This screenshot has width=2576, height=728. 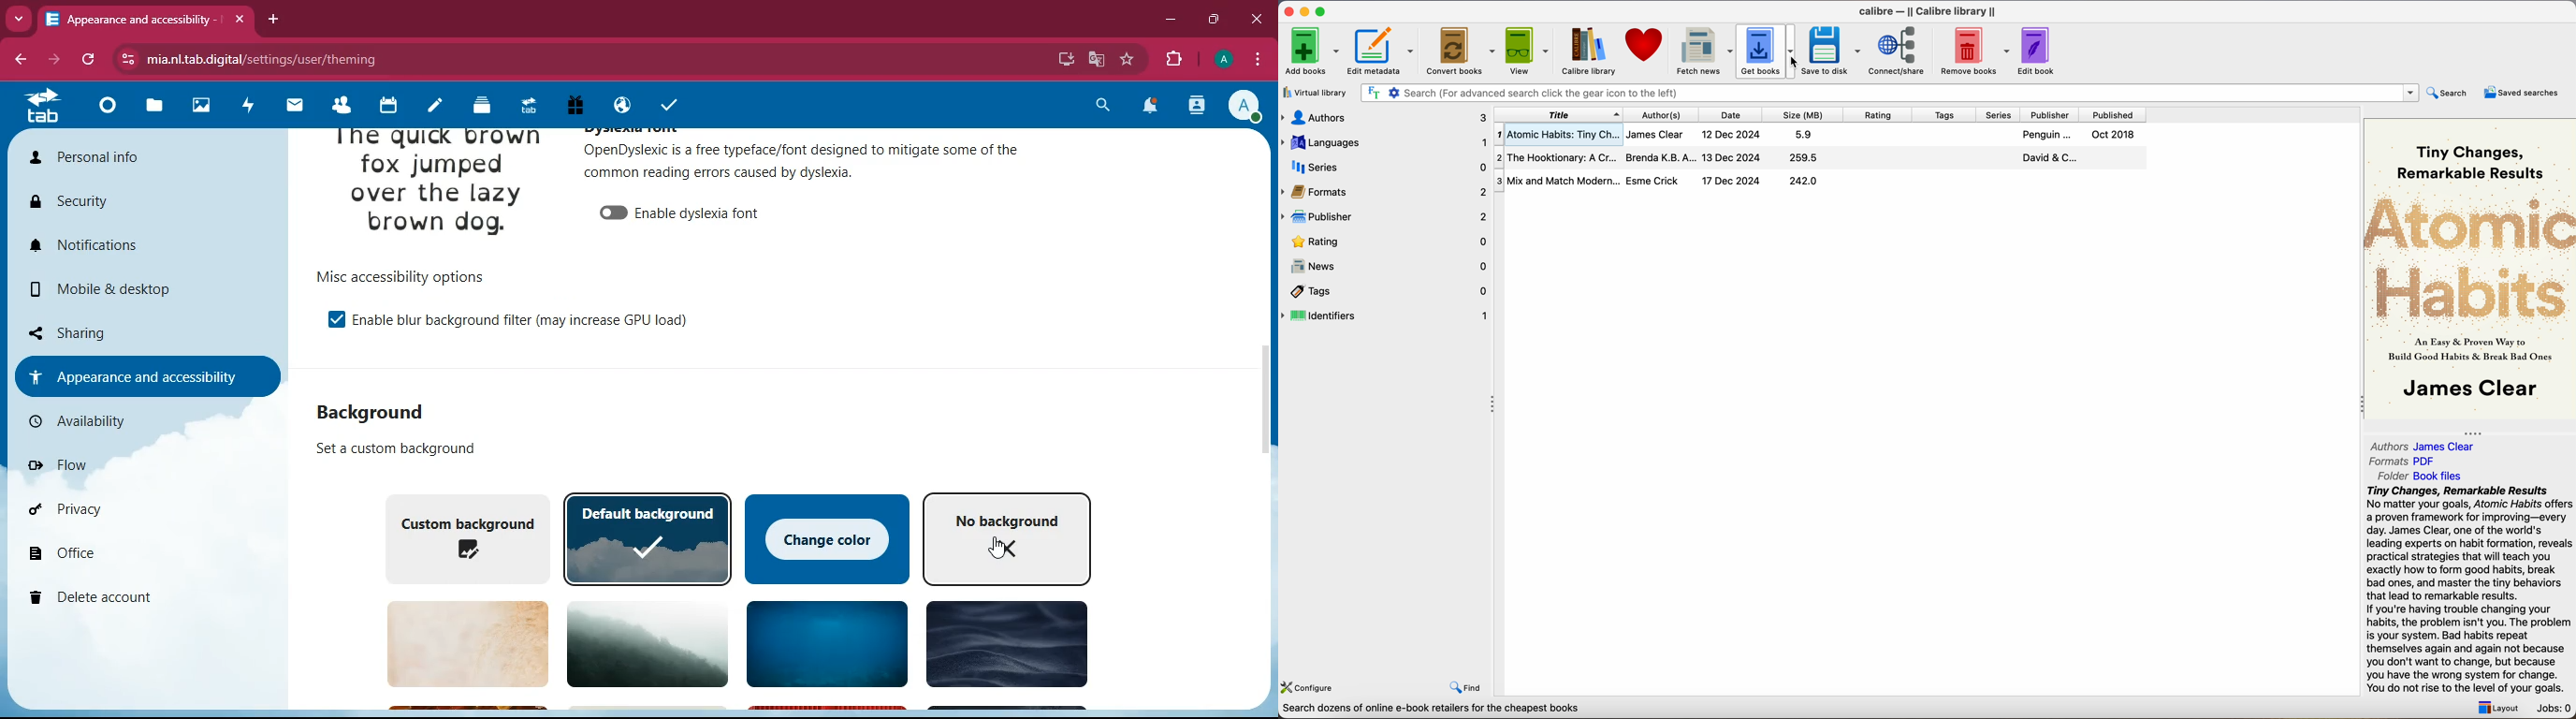 I want to click on availability, so click(x=136, y=421).